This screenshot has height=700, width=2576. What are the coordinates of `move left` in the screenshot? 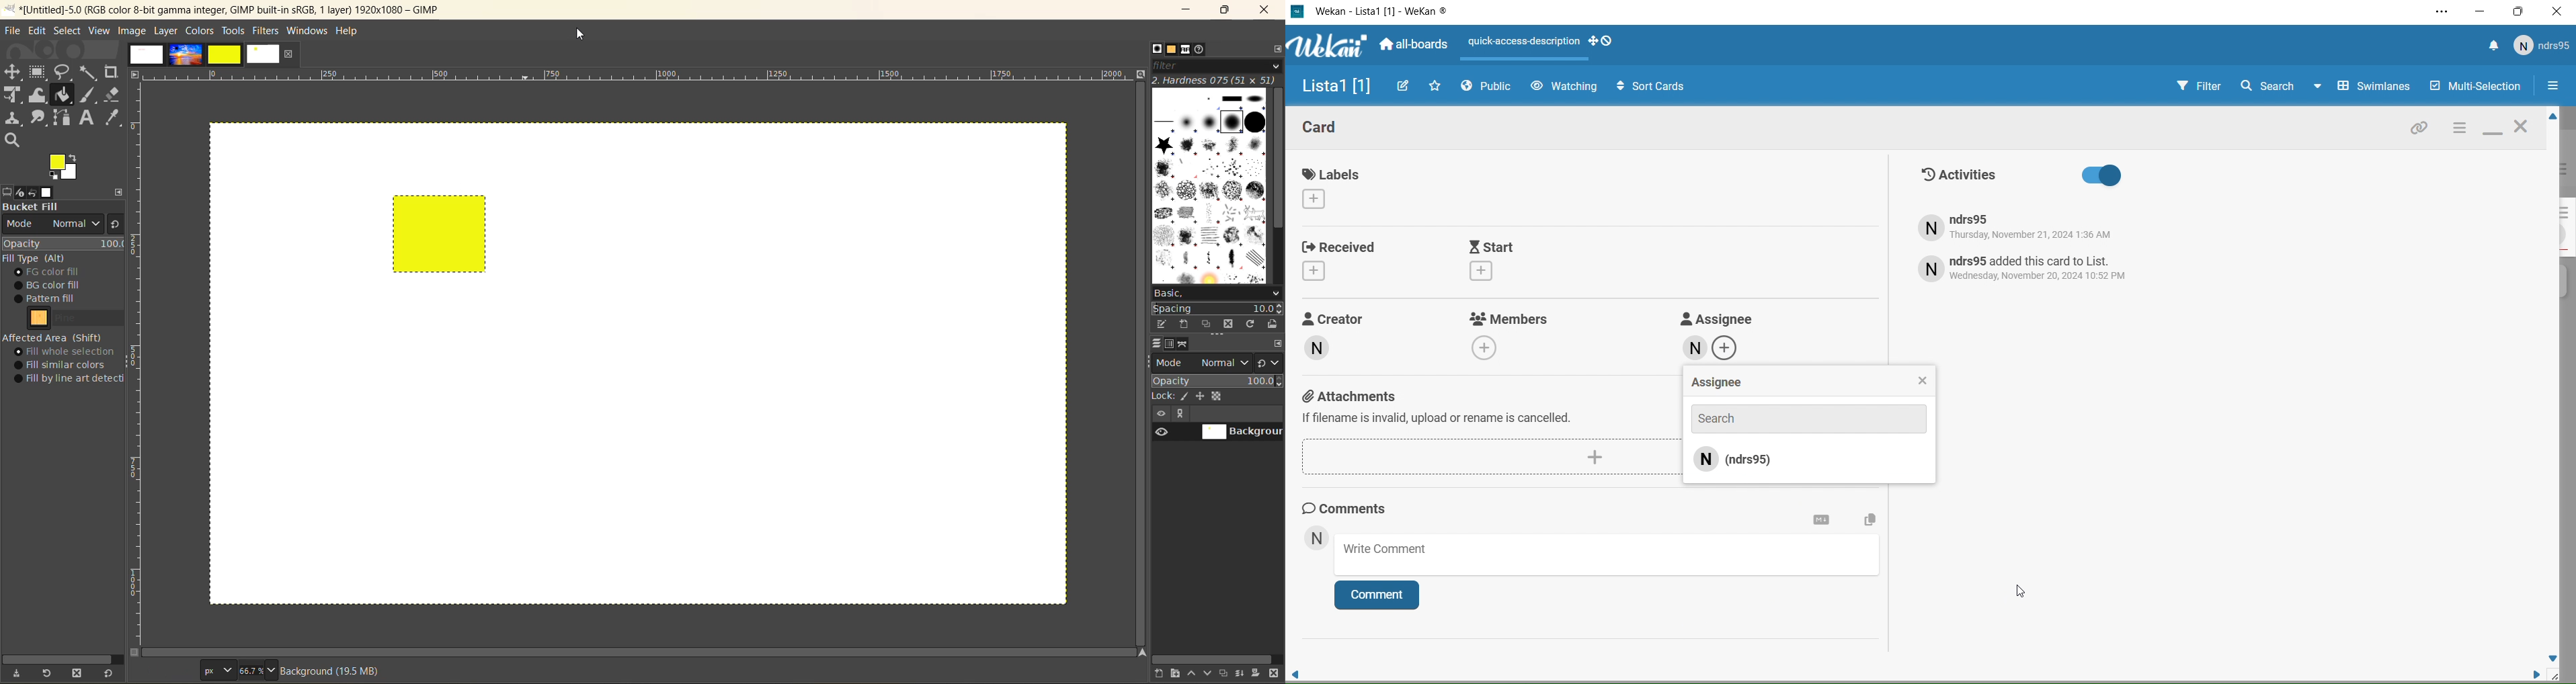 It's located at (1296, 671).